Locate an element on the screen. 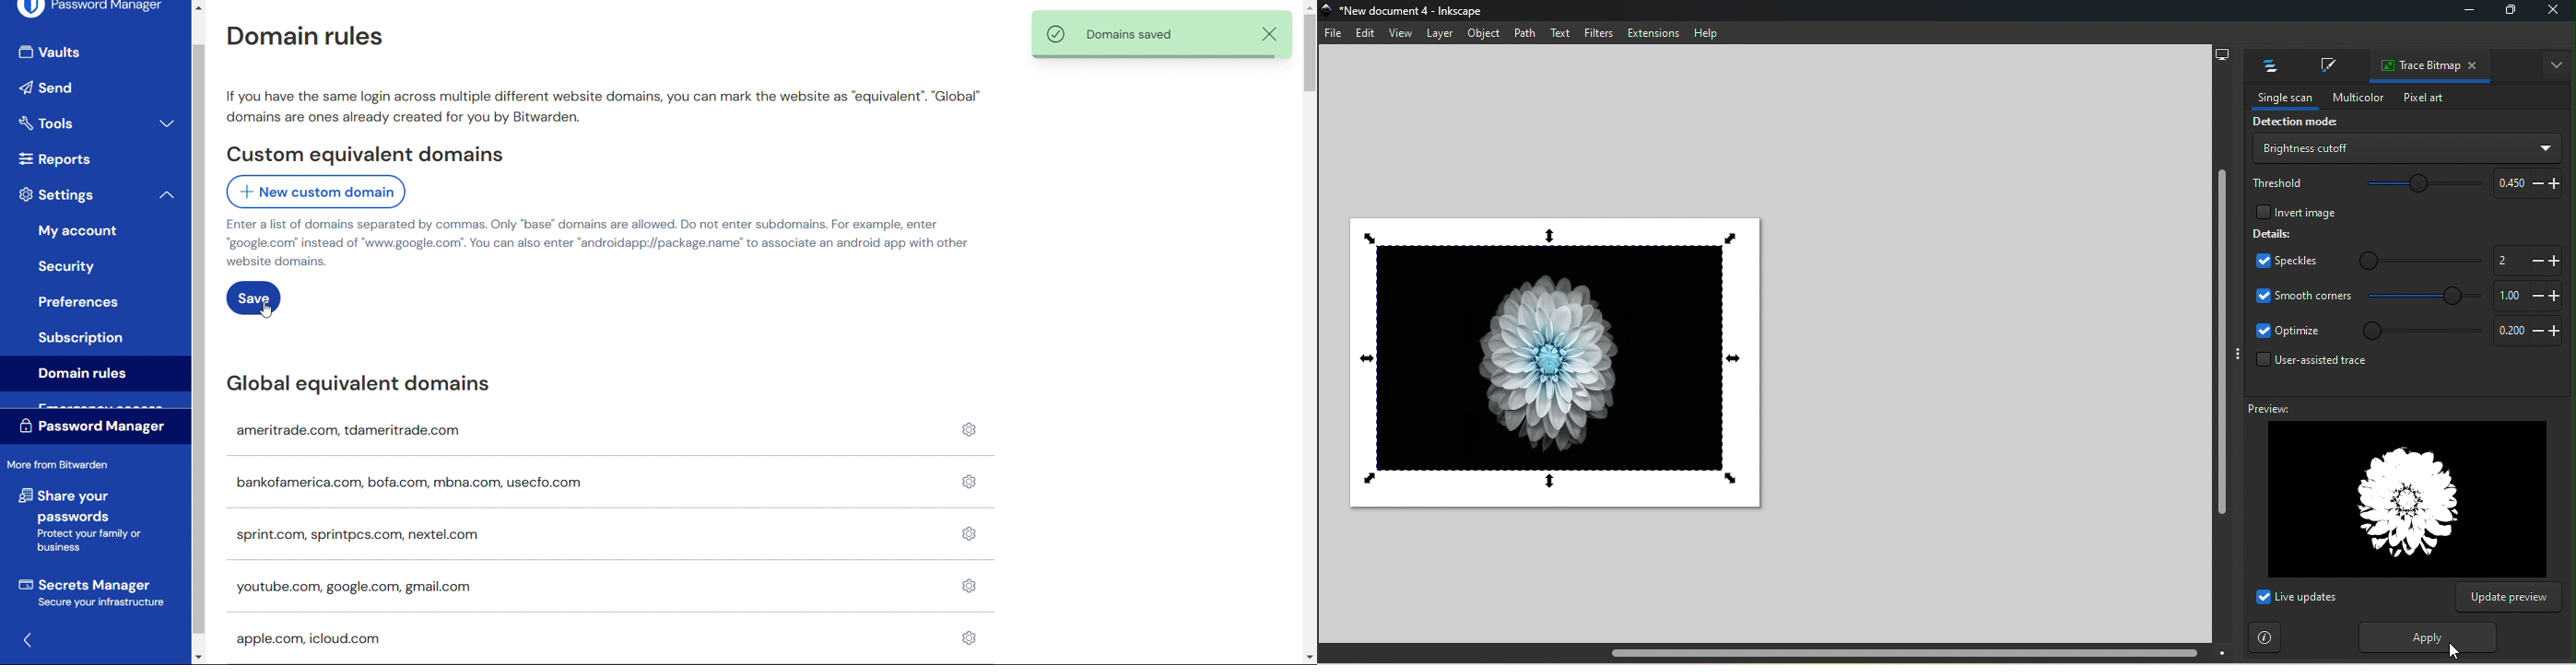 This screenshot has height=672, width=2576. Text is located at coordinates (1561, 33).